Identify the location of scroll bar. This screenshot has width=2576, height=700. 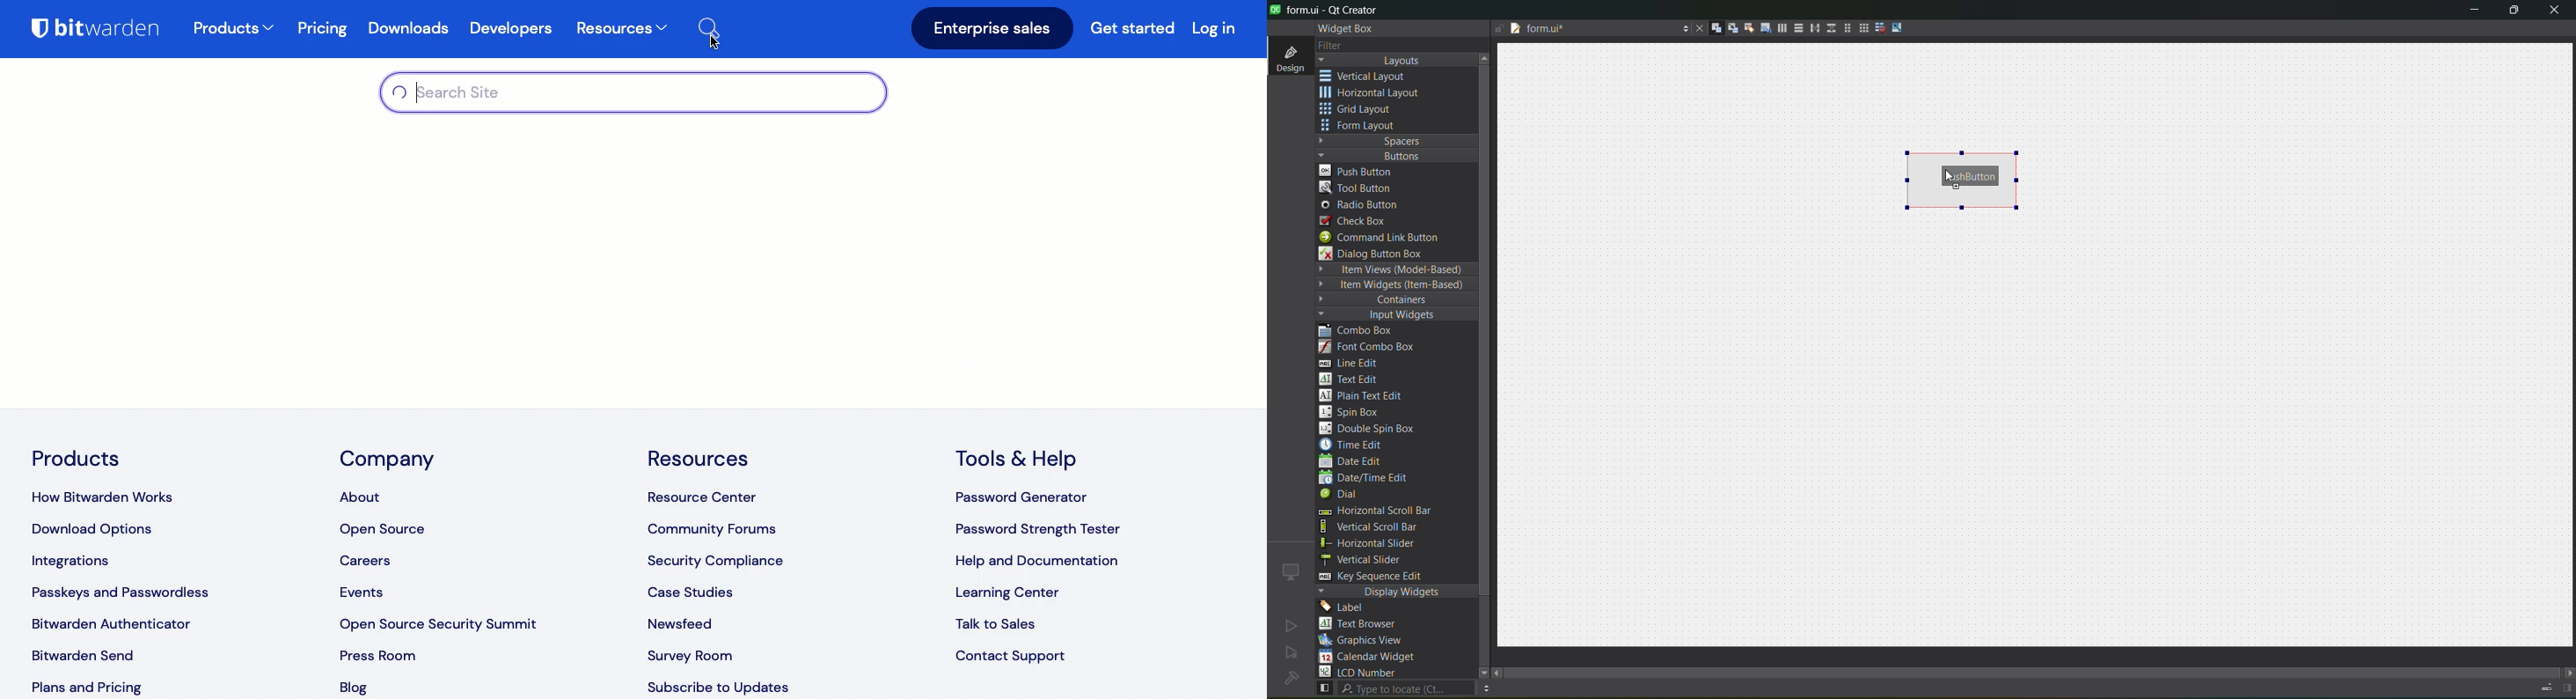
(2043, 669).